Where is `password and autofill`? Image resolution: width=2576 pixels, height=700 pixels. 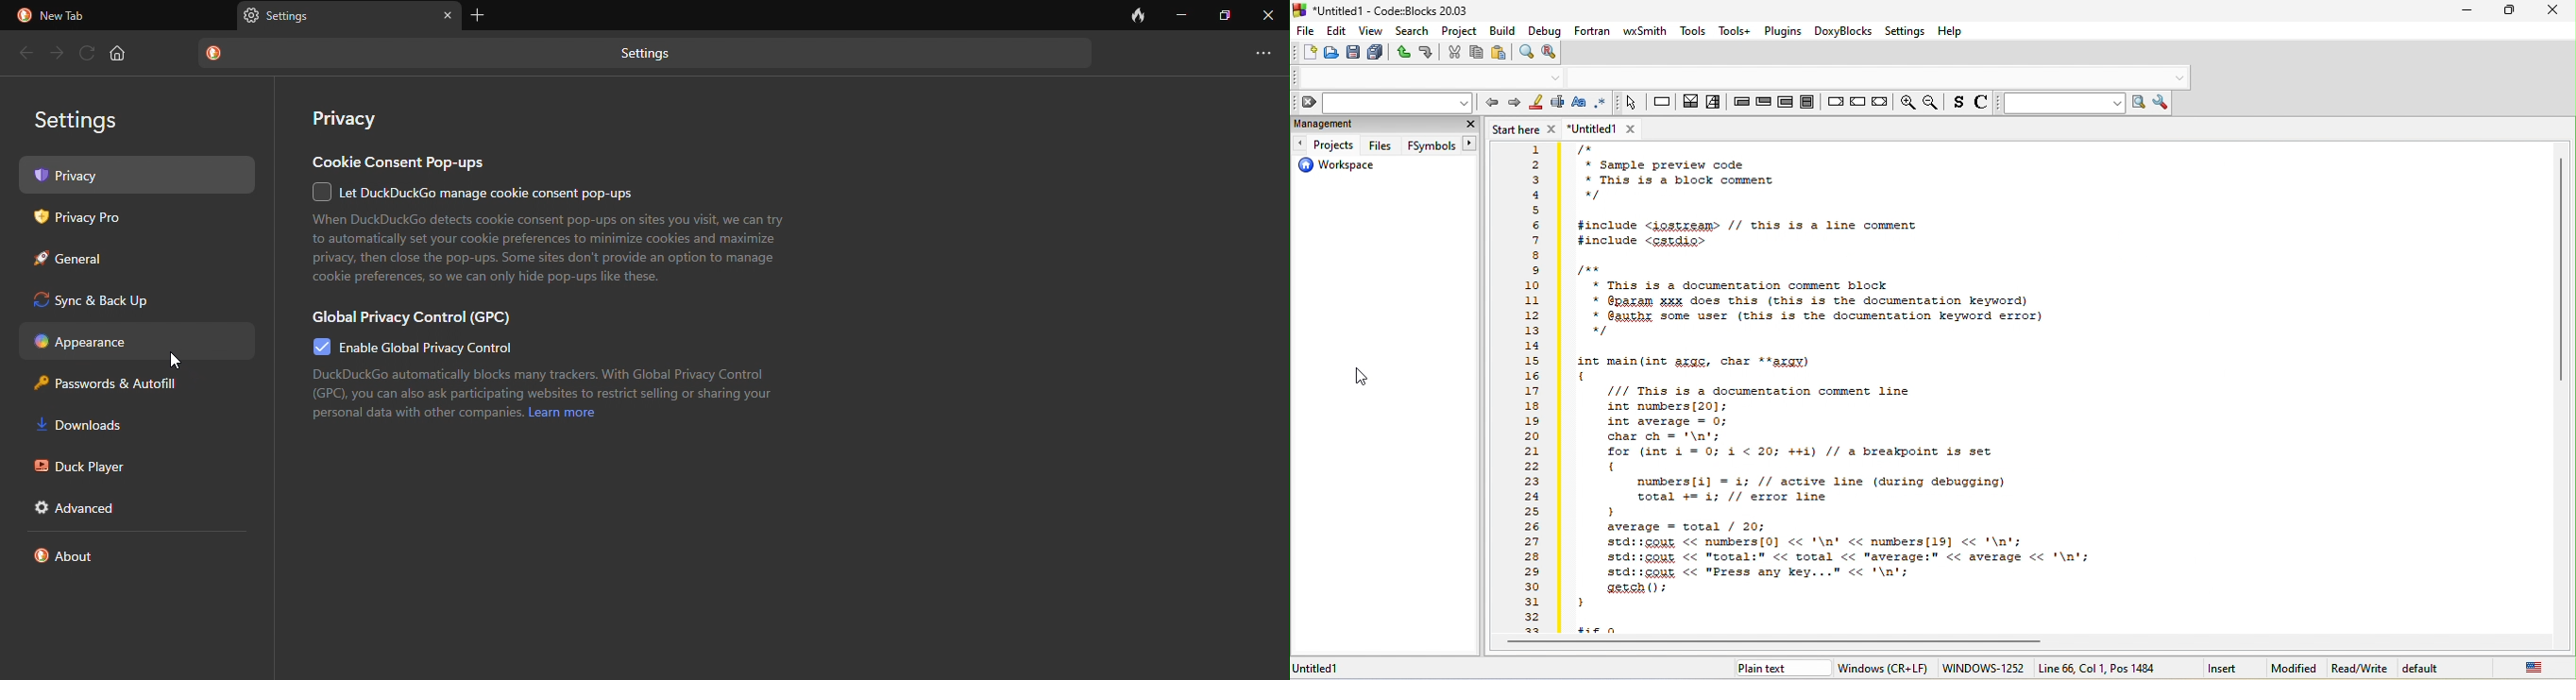 password and autofill is located at coordinates (116, 385).